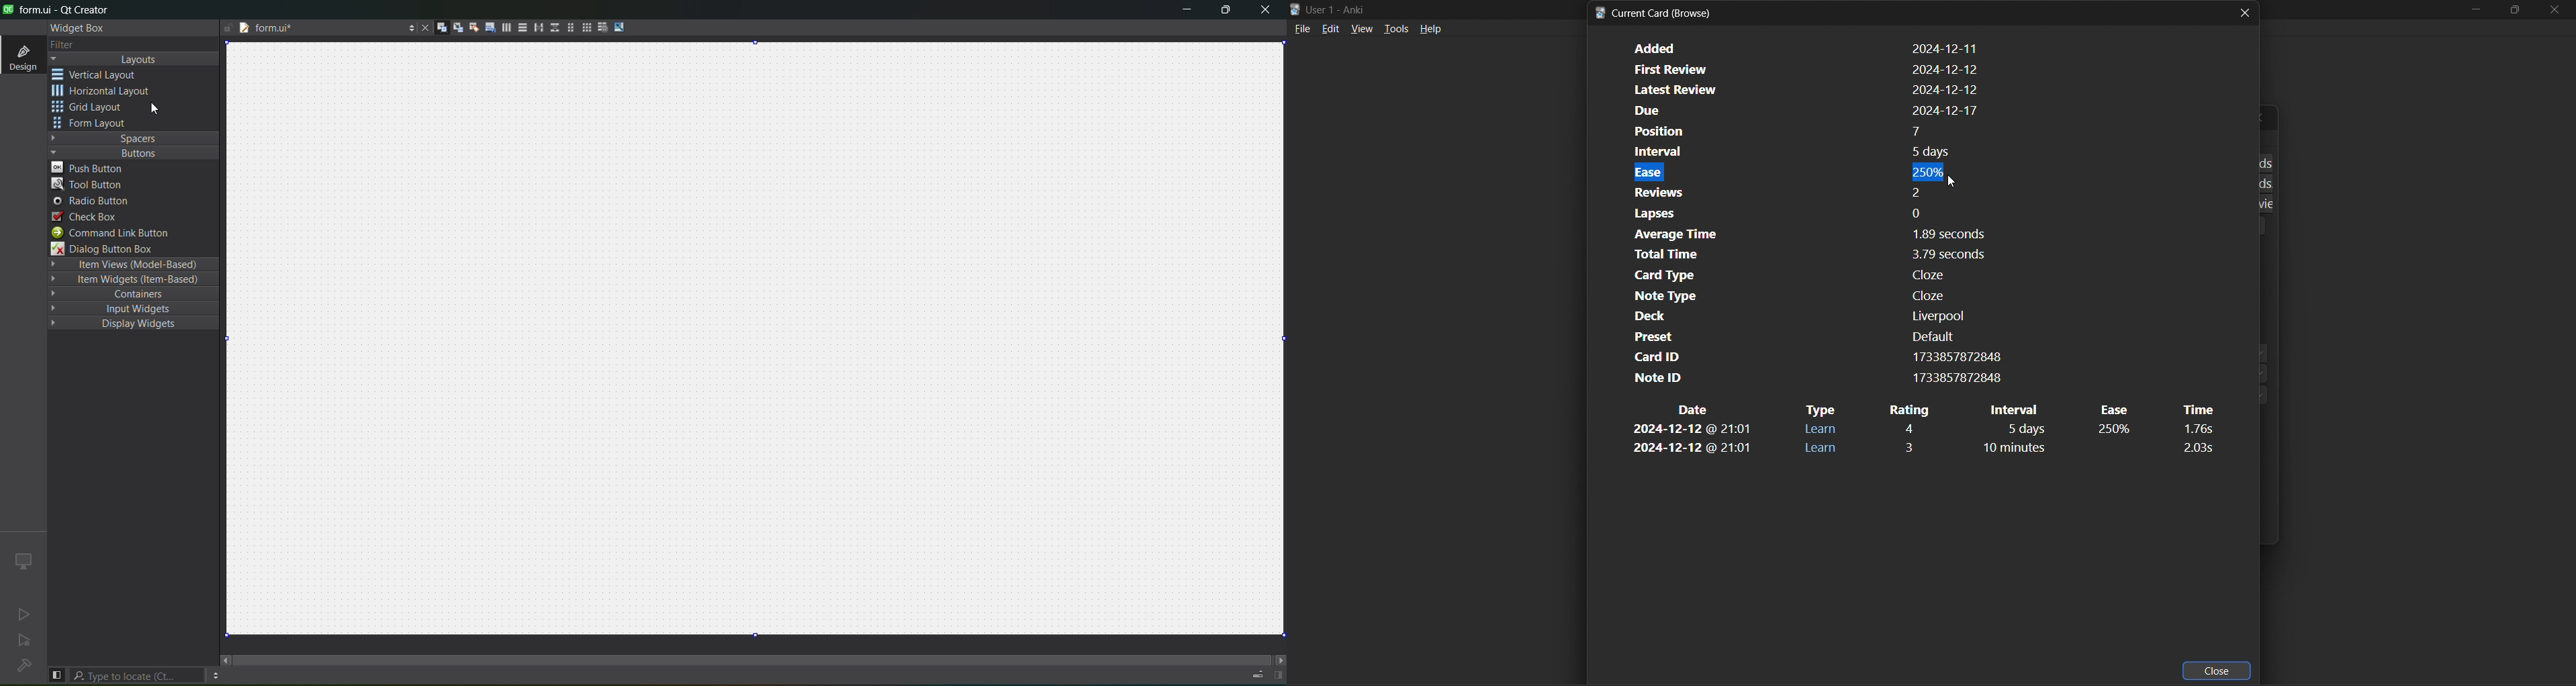 This screenshot has height=700, width=2576. Describe the element at coordinates (1911, 428) in the screenshot. I see `rating` at that location.